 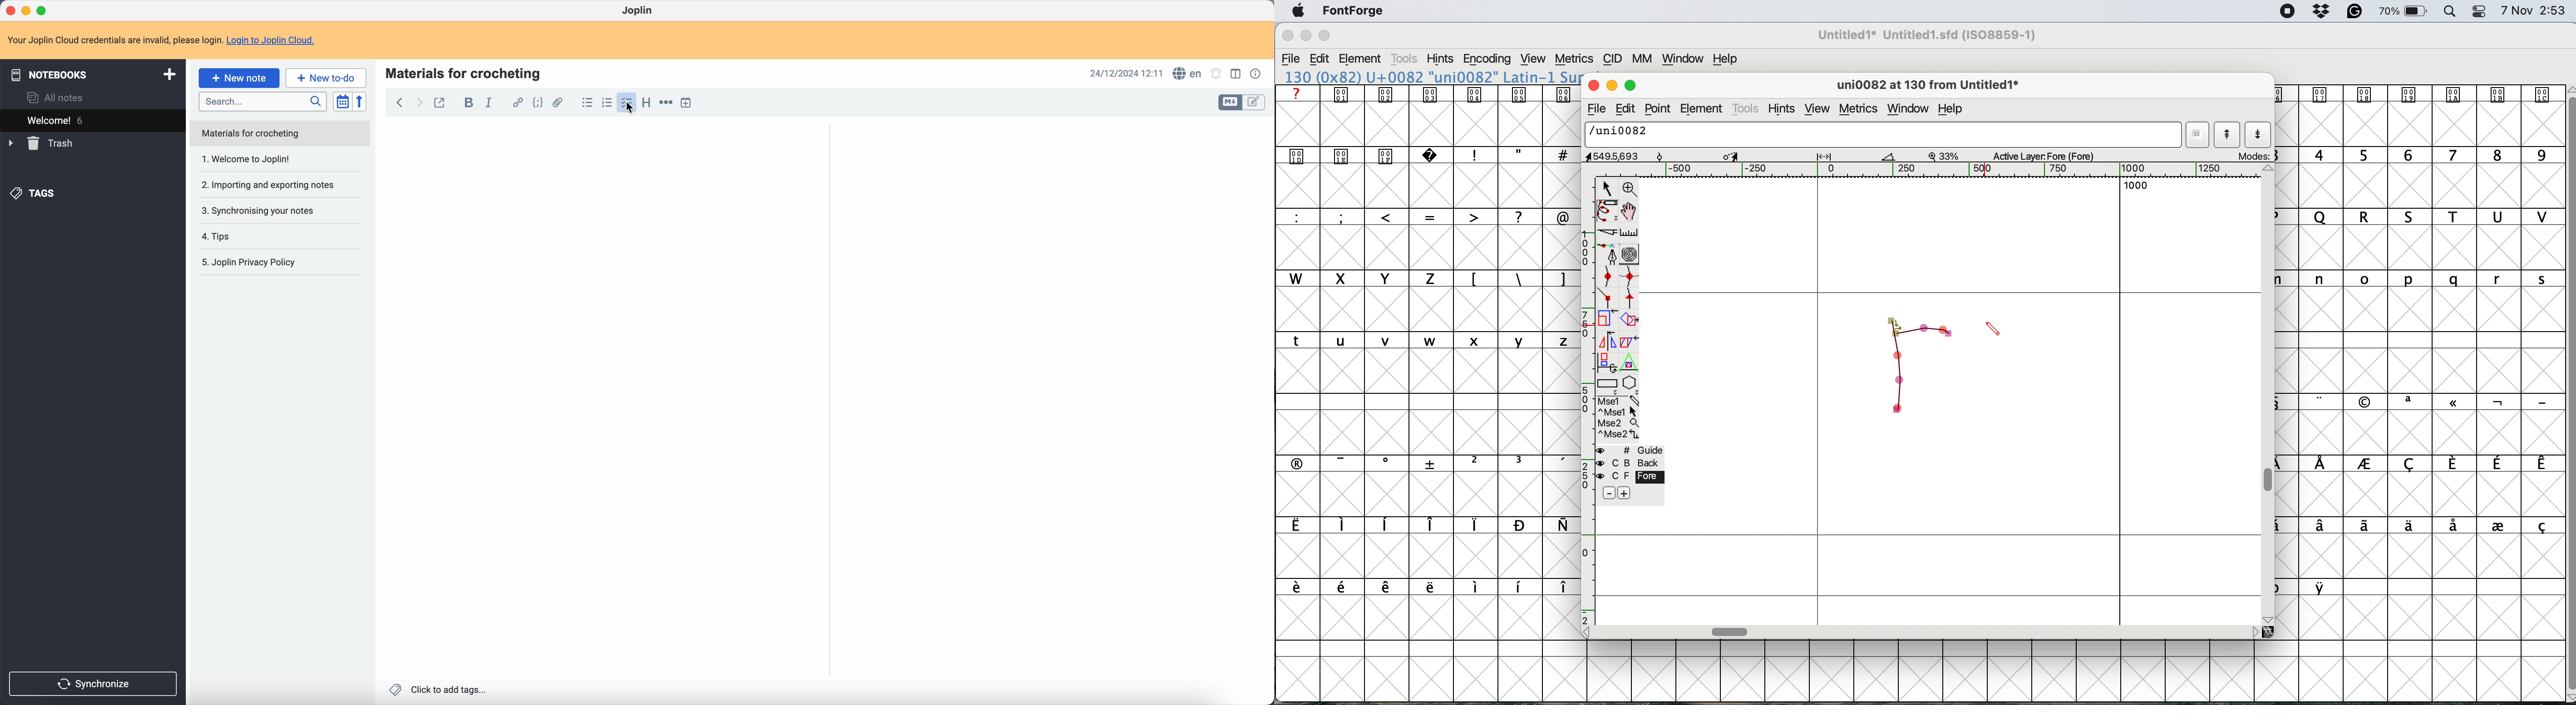 I want to click on edit, so click(x=1628, y=109).